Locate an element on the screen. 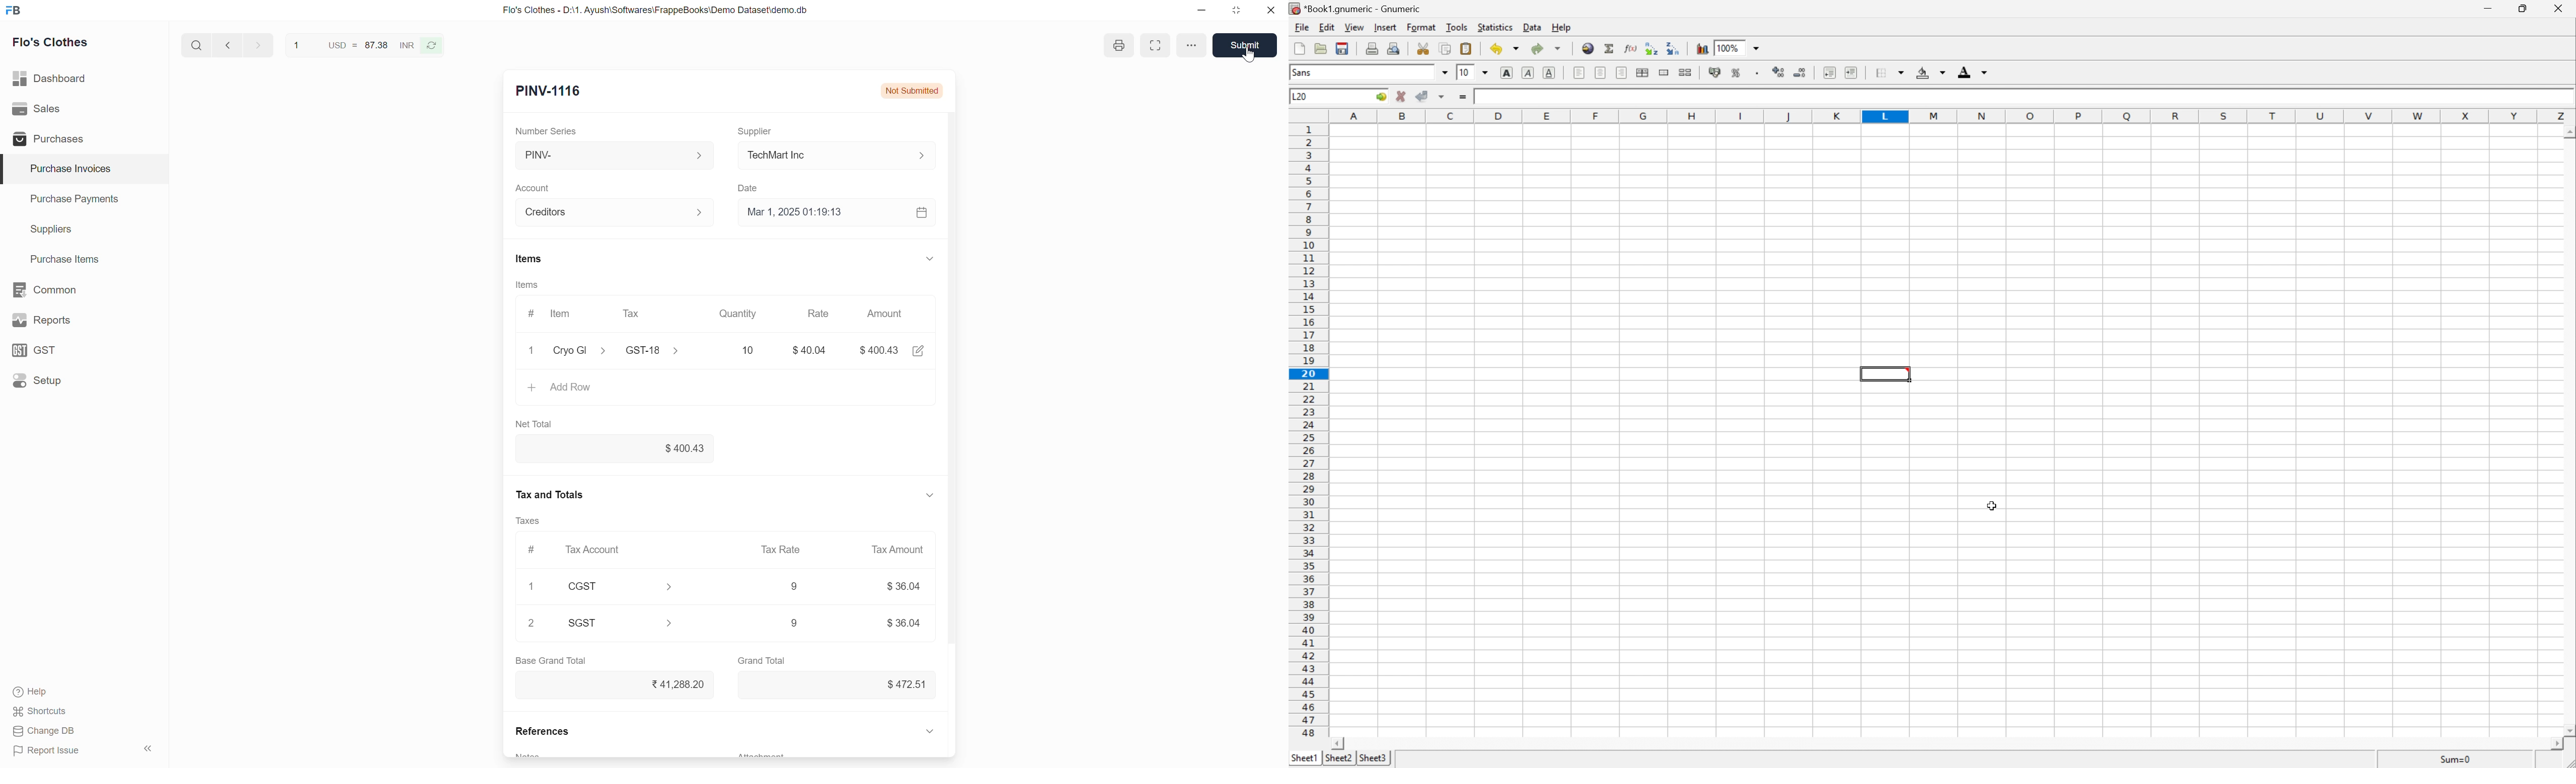  Report issue is located at coordinates (50, 752).